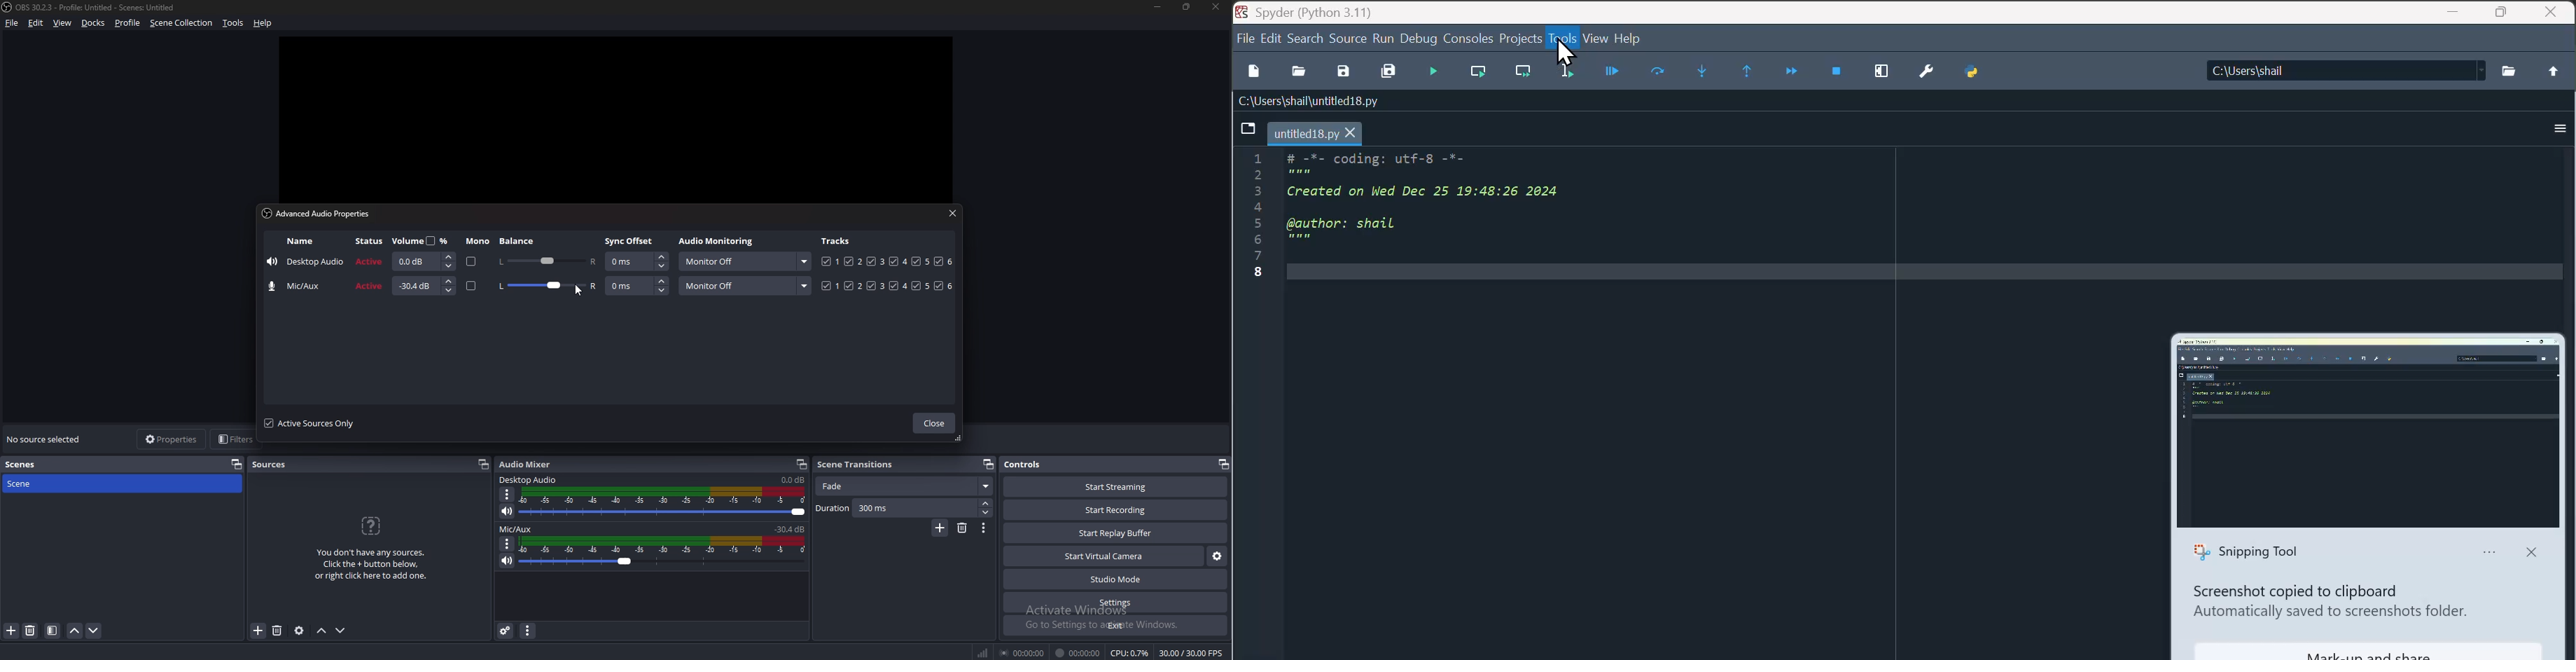  Describe the element at coordinates (2373, 495) in the screenshot. I see `Snipping tool` at that location.